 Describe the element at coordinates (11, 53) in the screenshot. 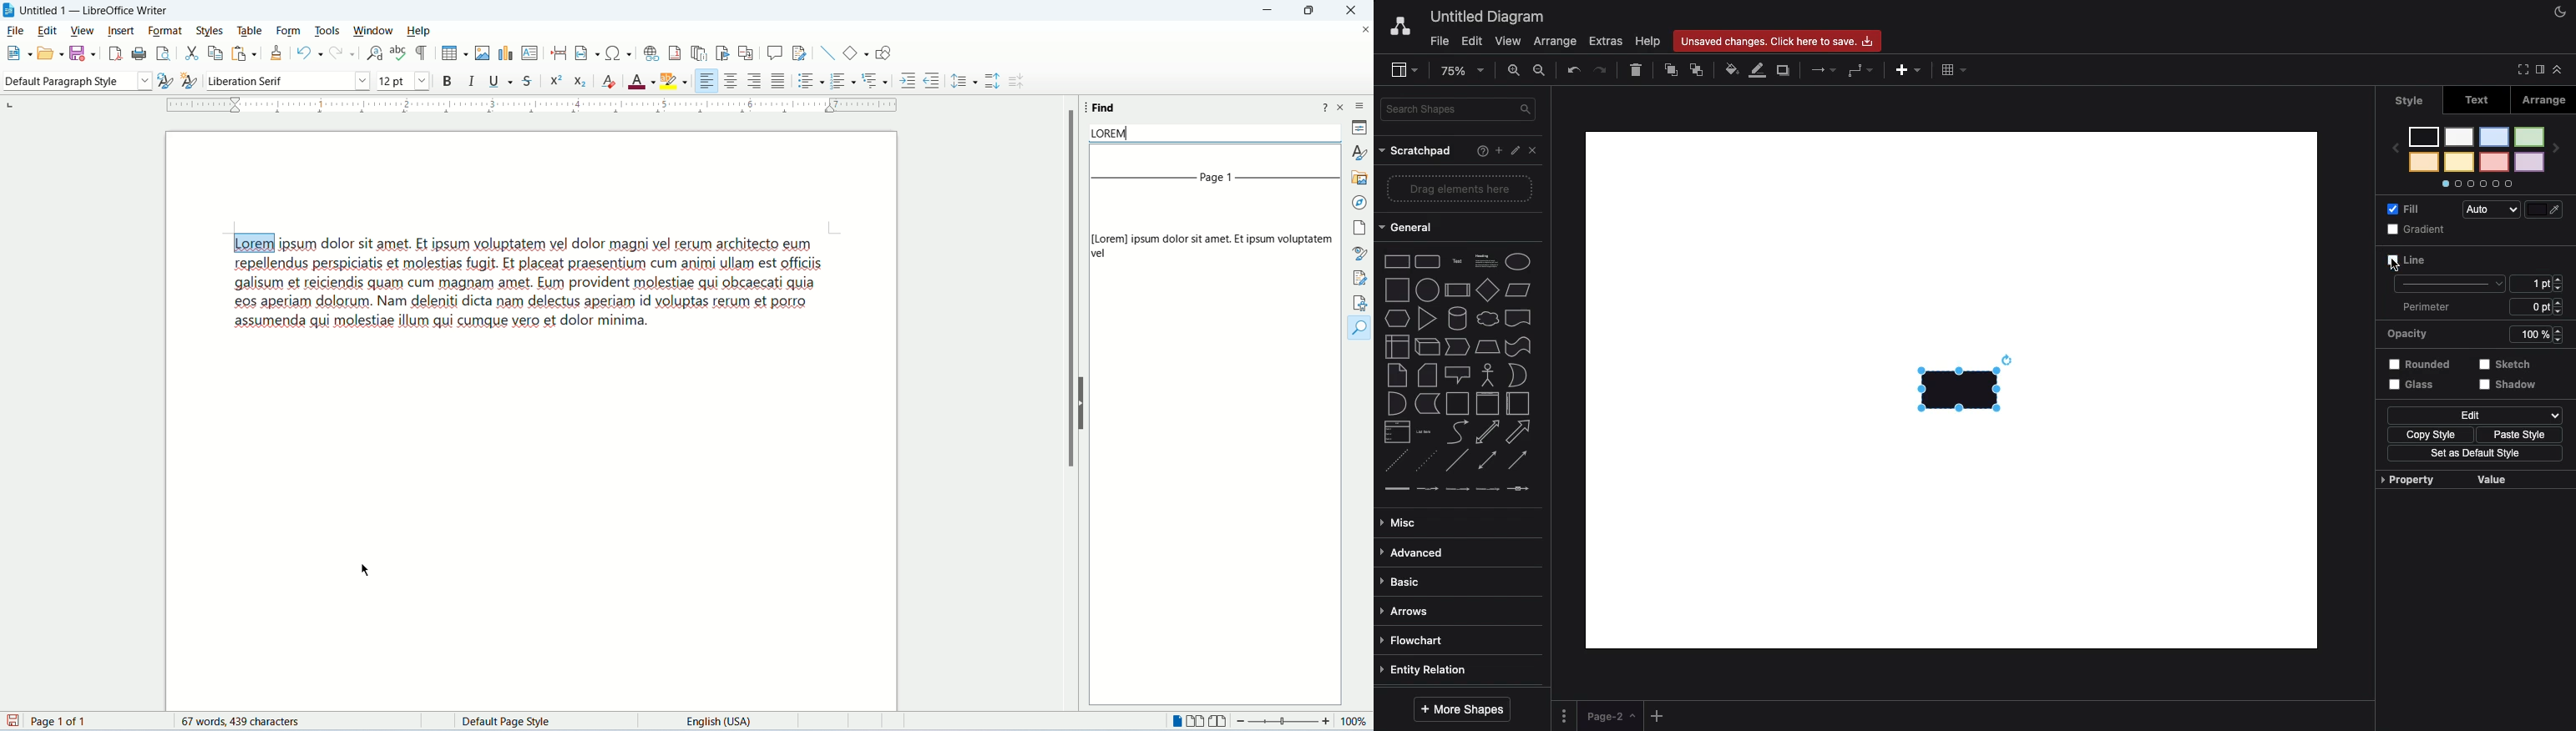

I see `new` at that location.